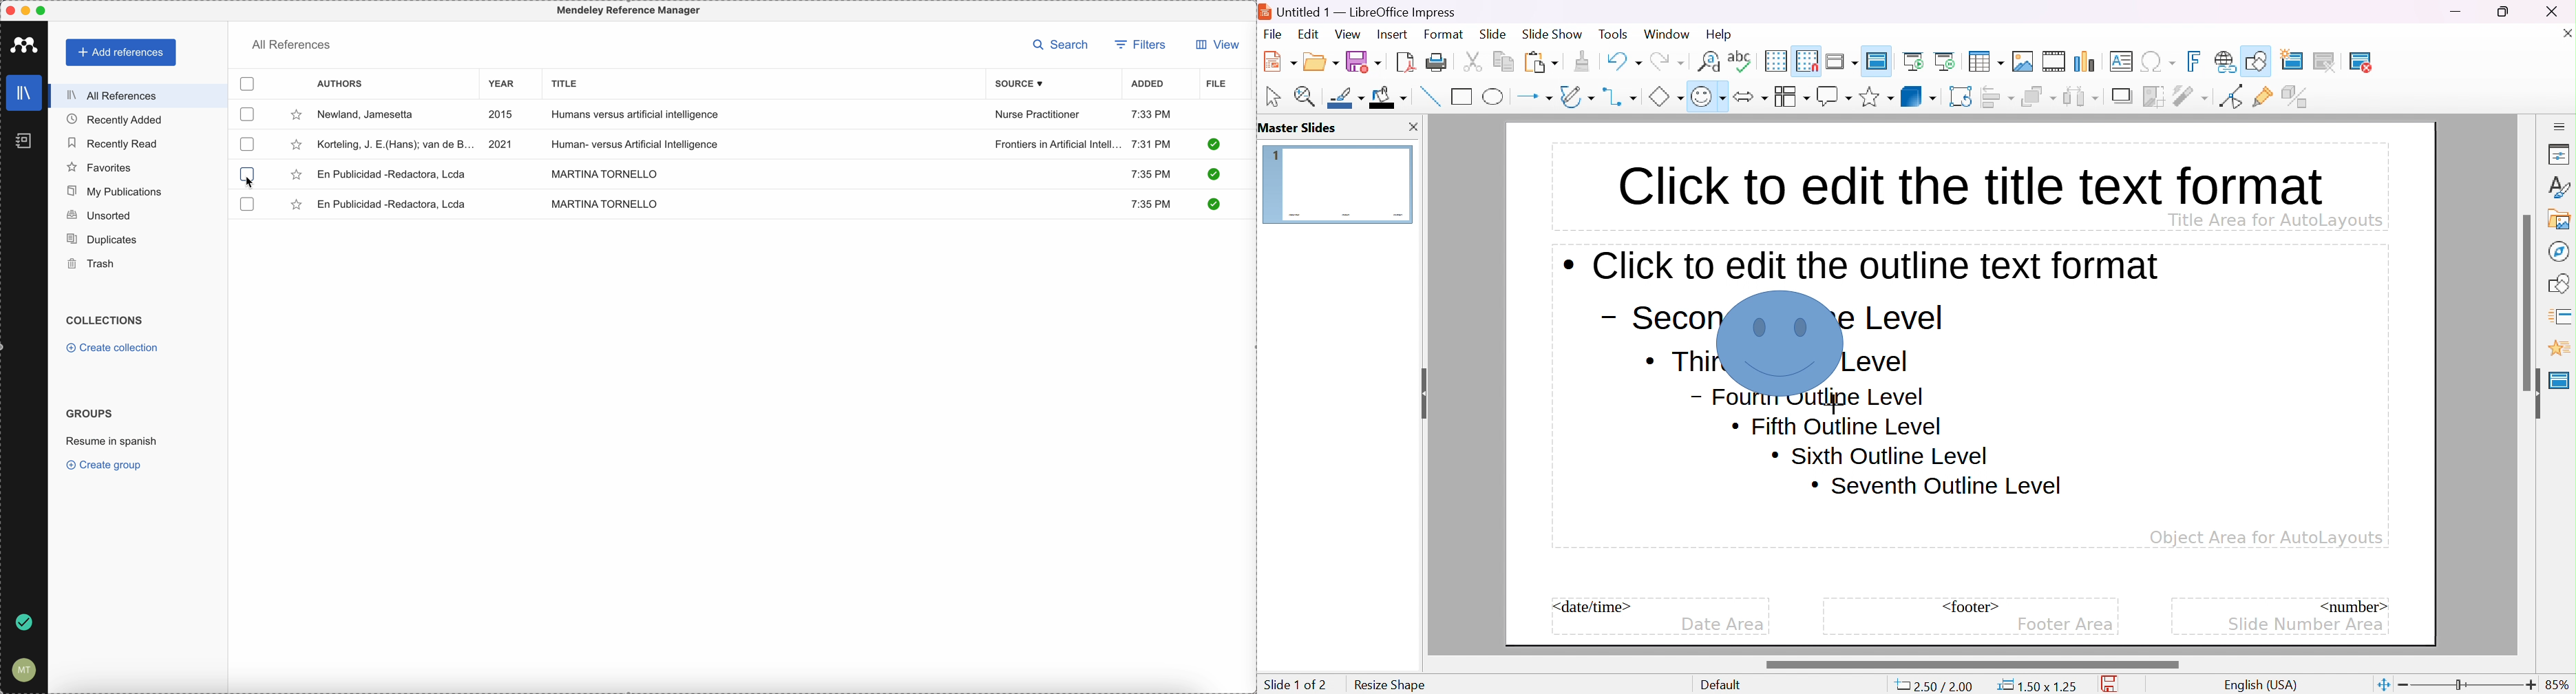 This screenshot has height=700, width=2576. Describe the element at coordinates (247, 170) in the screenshot. I see `checkbox` at that location.